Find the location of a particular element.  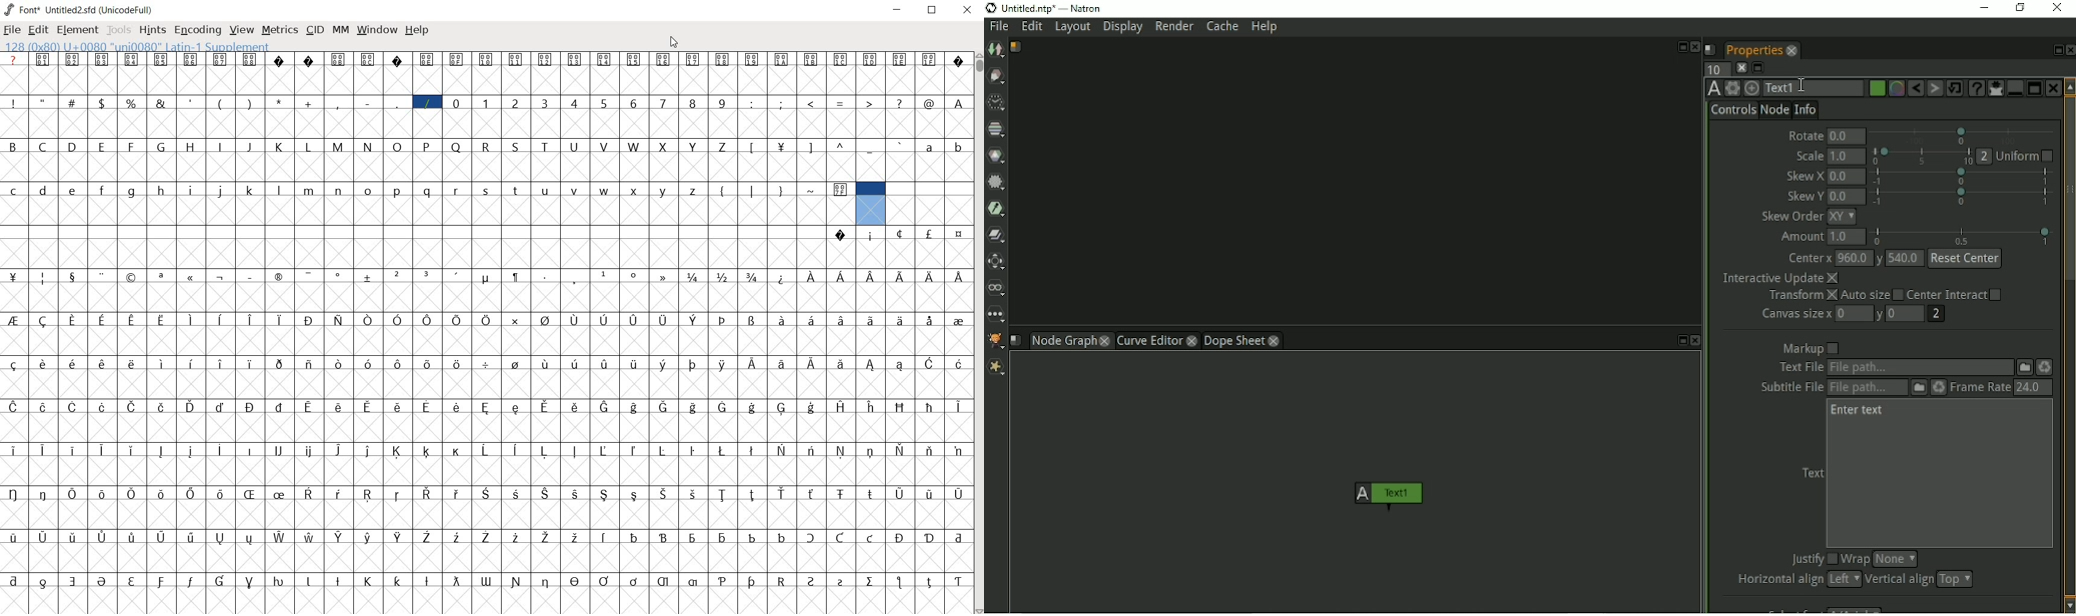

Symbol is located at coordinates (546, 321).